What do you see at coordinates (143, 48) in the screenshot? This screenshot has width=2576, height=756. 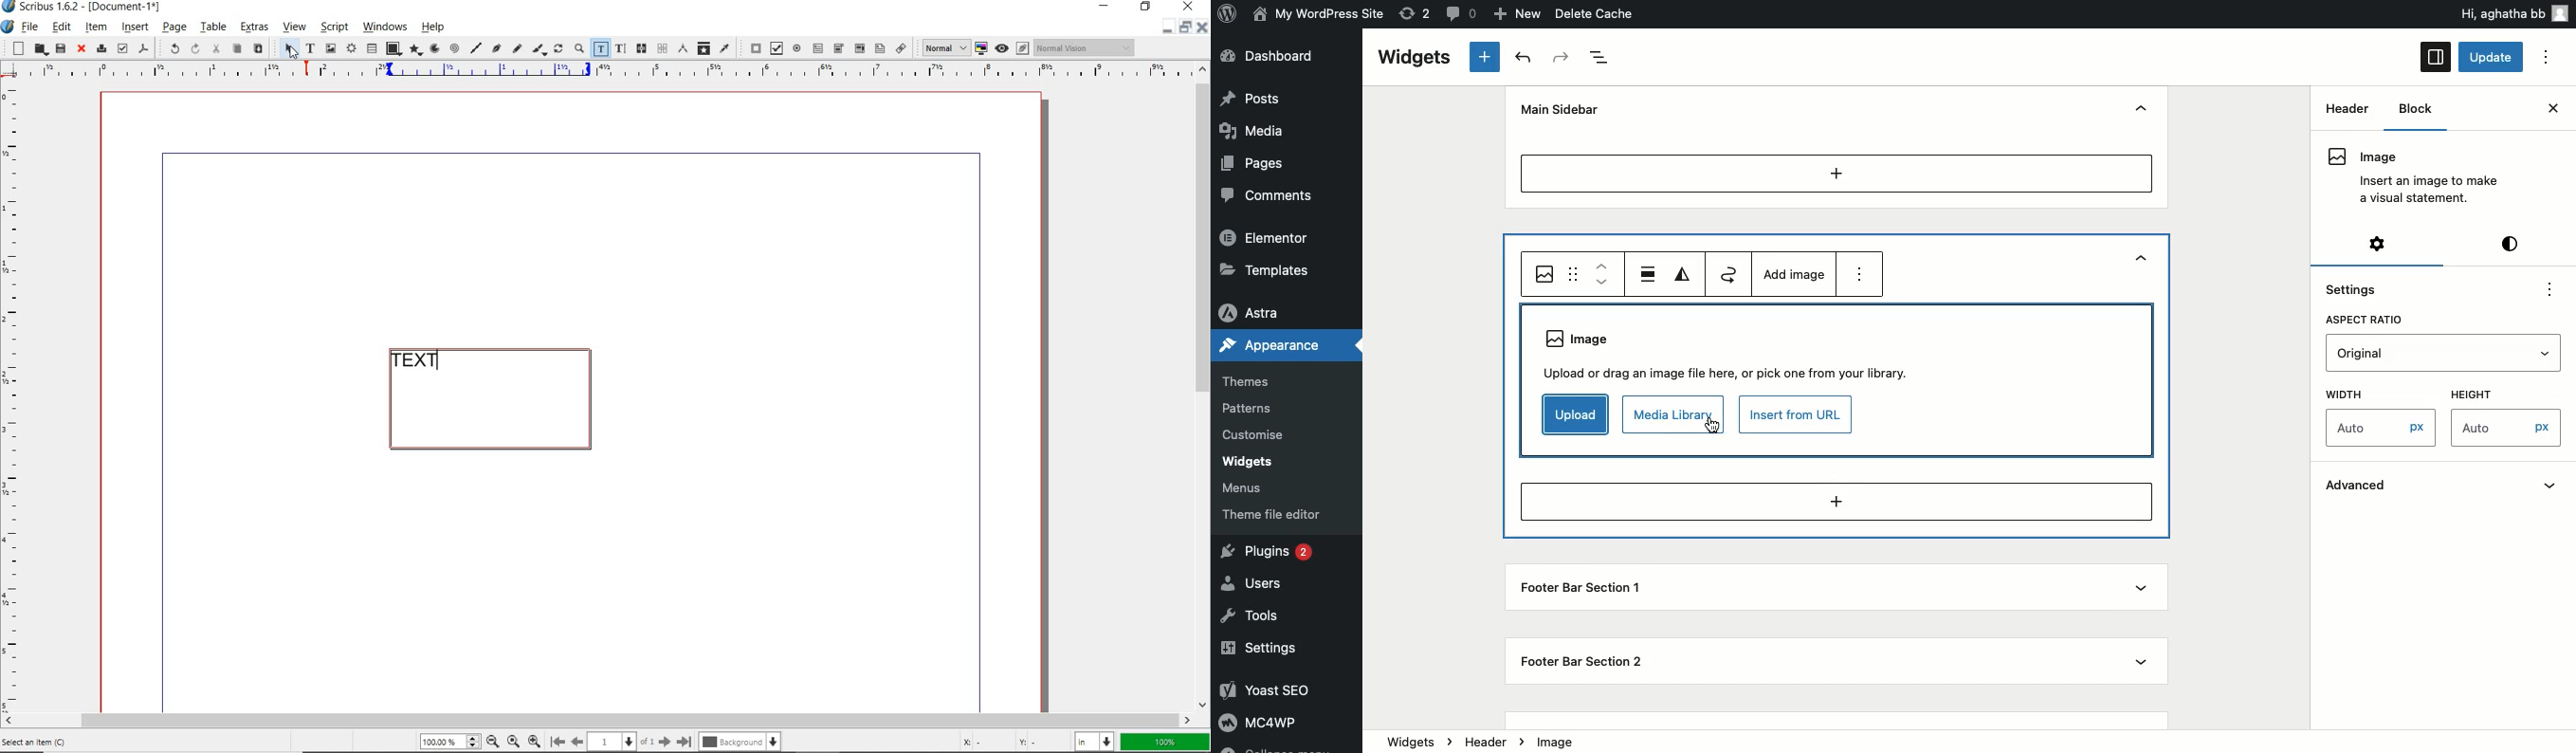 I see `save as pdf` at bounding box center [143, 48].